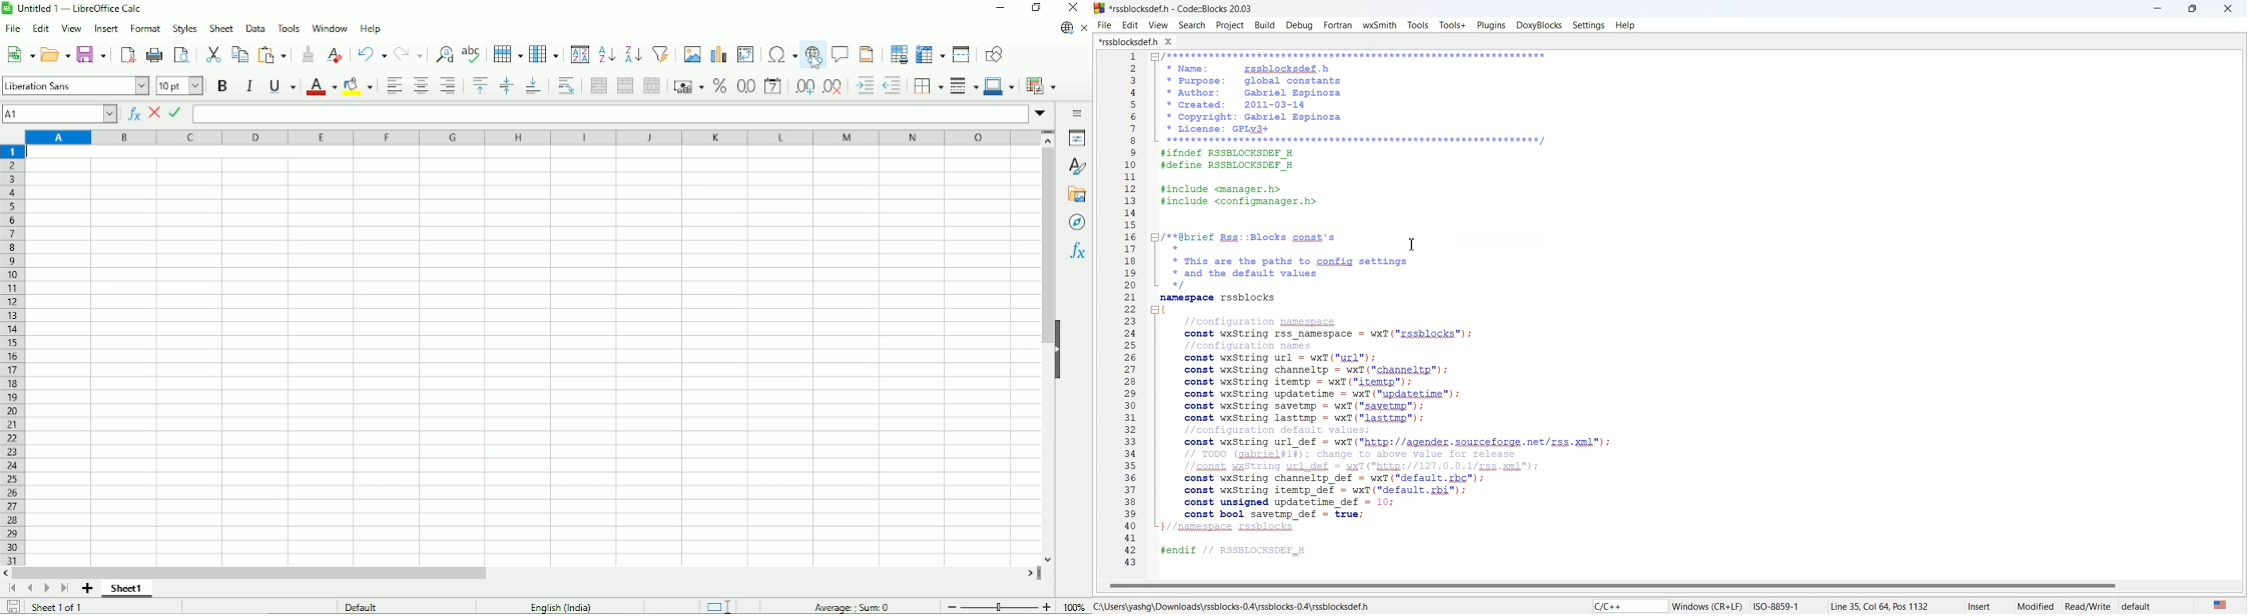 The height and width of the screenshot is (616, 2268). I want to click on Read/white, so click(2089, 605).